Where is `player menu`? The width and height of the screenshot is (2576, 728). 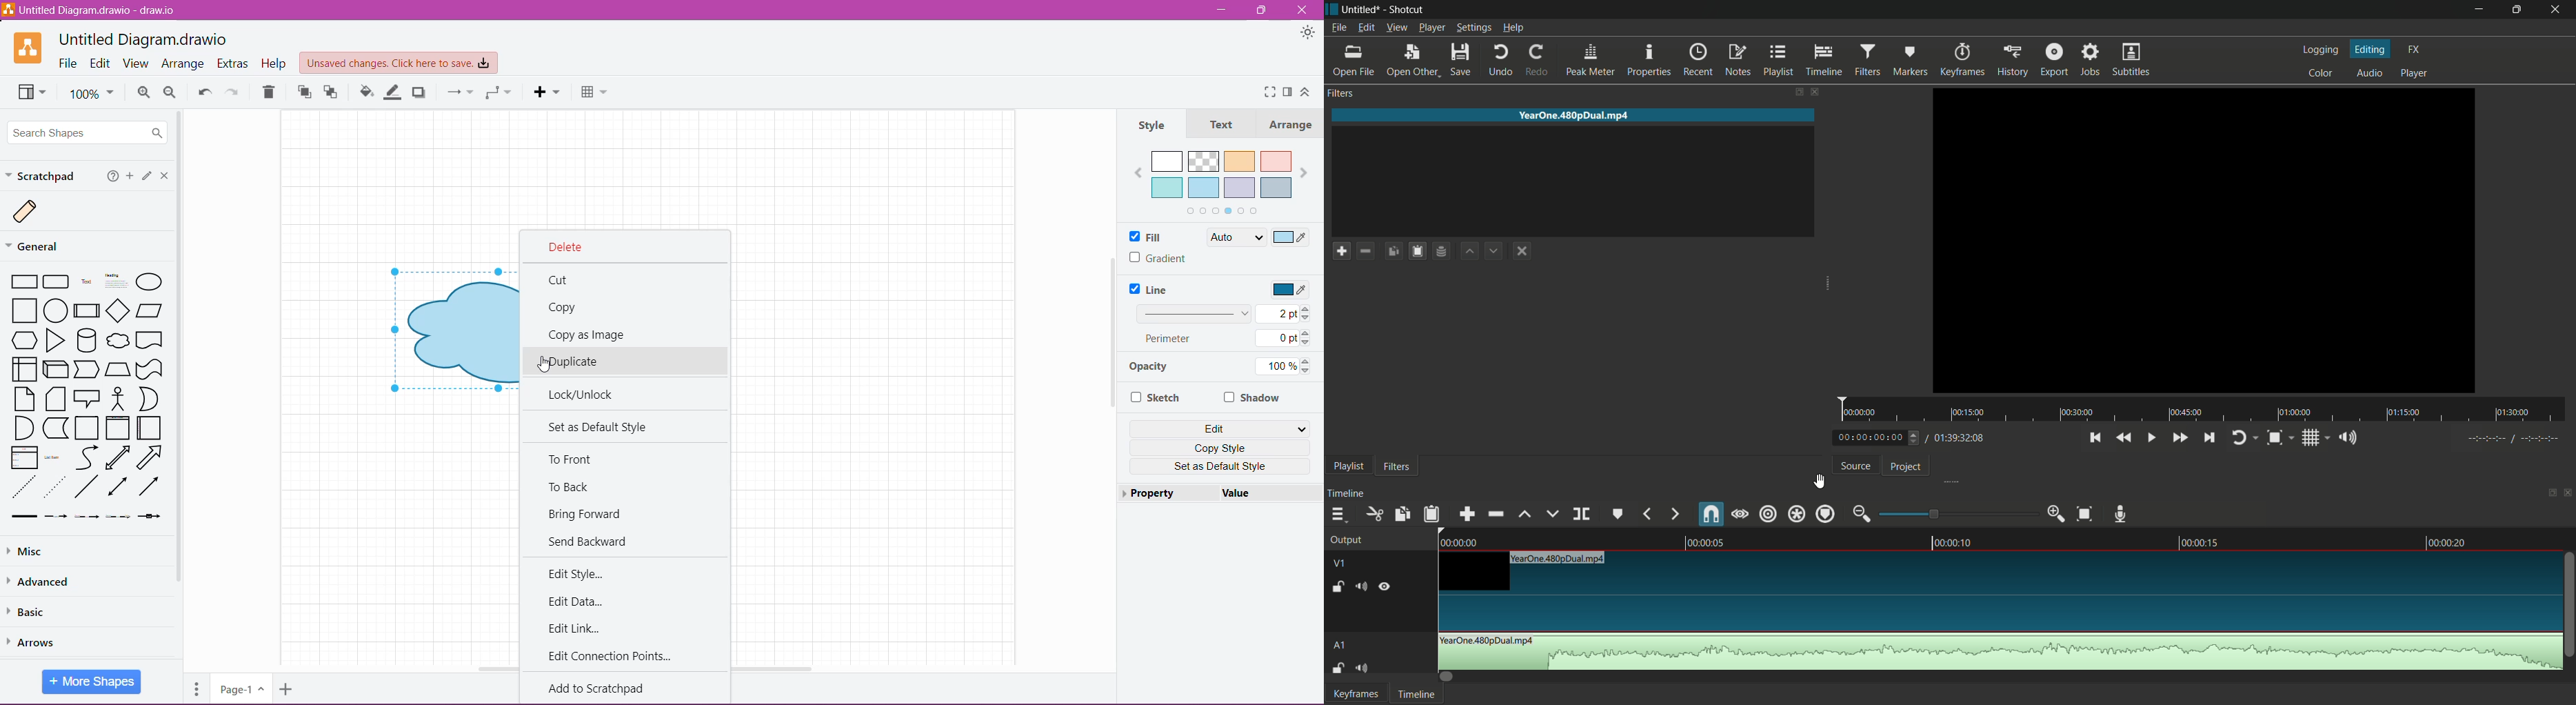
player menu is located at coordinates (1433, 28).